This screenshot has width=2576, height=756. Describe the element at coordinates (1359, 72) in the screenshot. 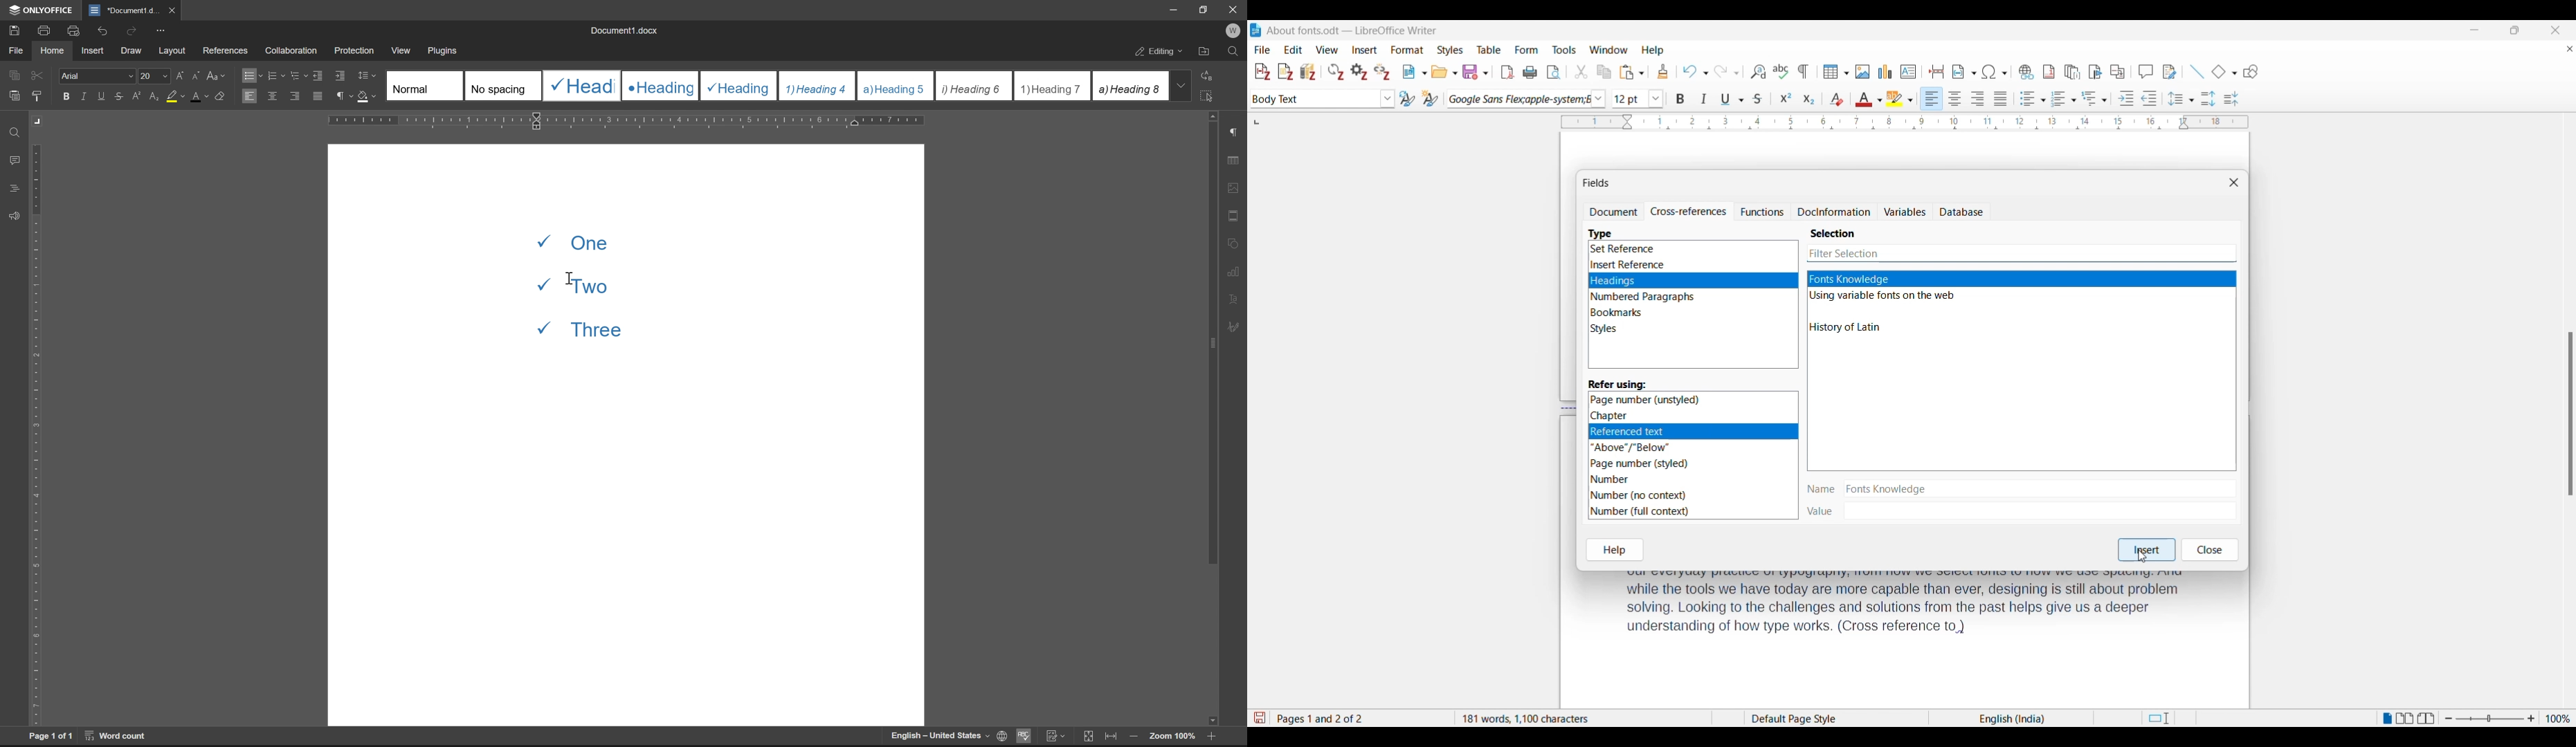

I see `Set document preferences` at that location.